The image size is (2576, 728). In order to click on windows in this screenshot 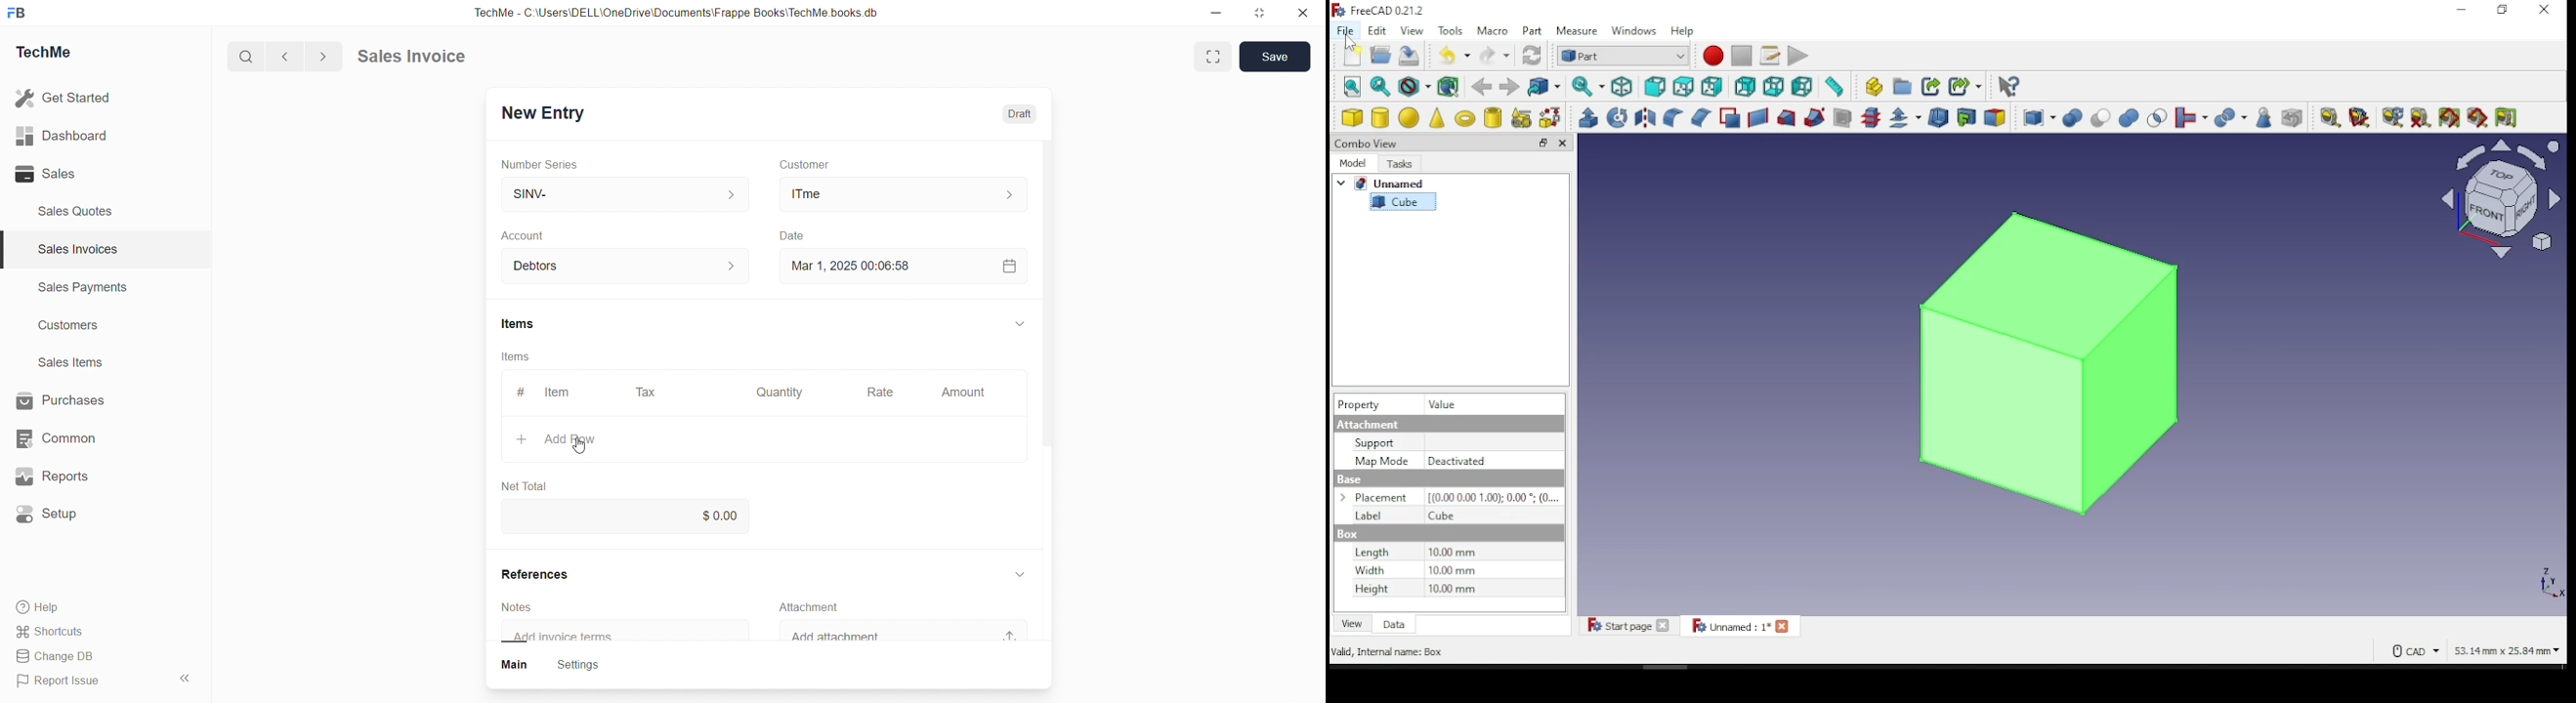, I will do `click(1635, 32)`.